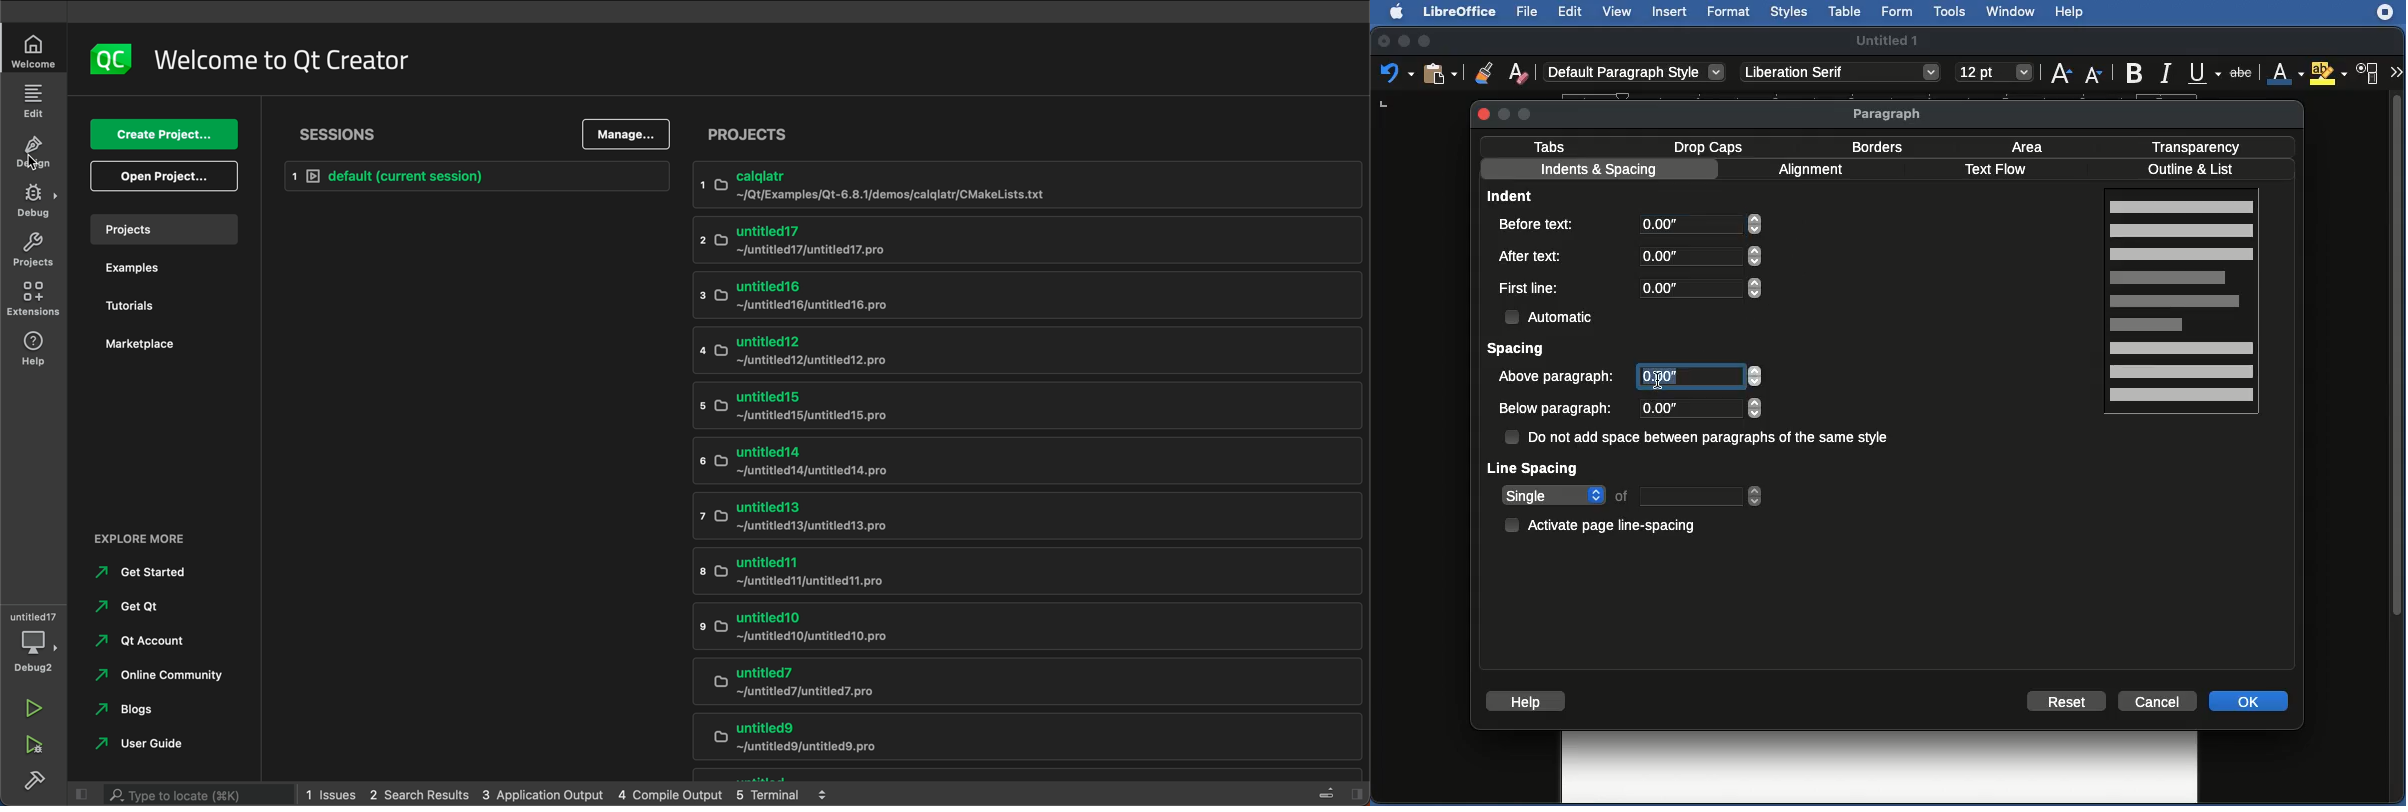 The height and width of the screenshot is (812, 2408). Describe the element at coordinates (2387, 20) in the screenshot. I see `extensions` at that location.